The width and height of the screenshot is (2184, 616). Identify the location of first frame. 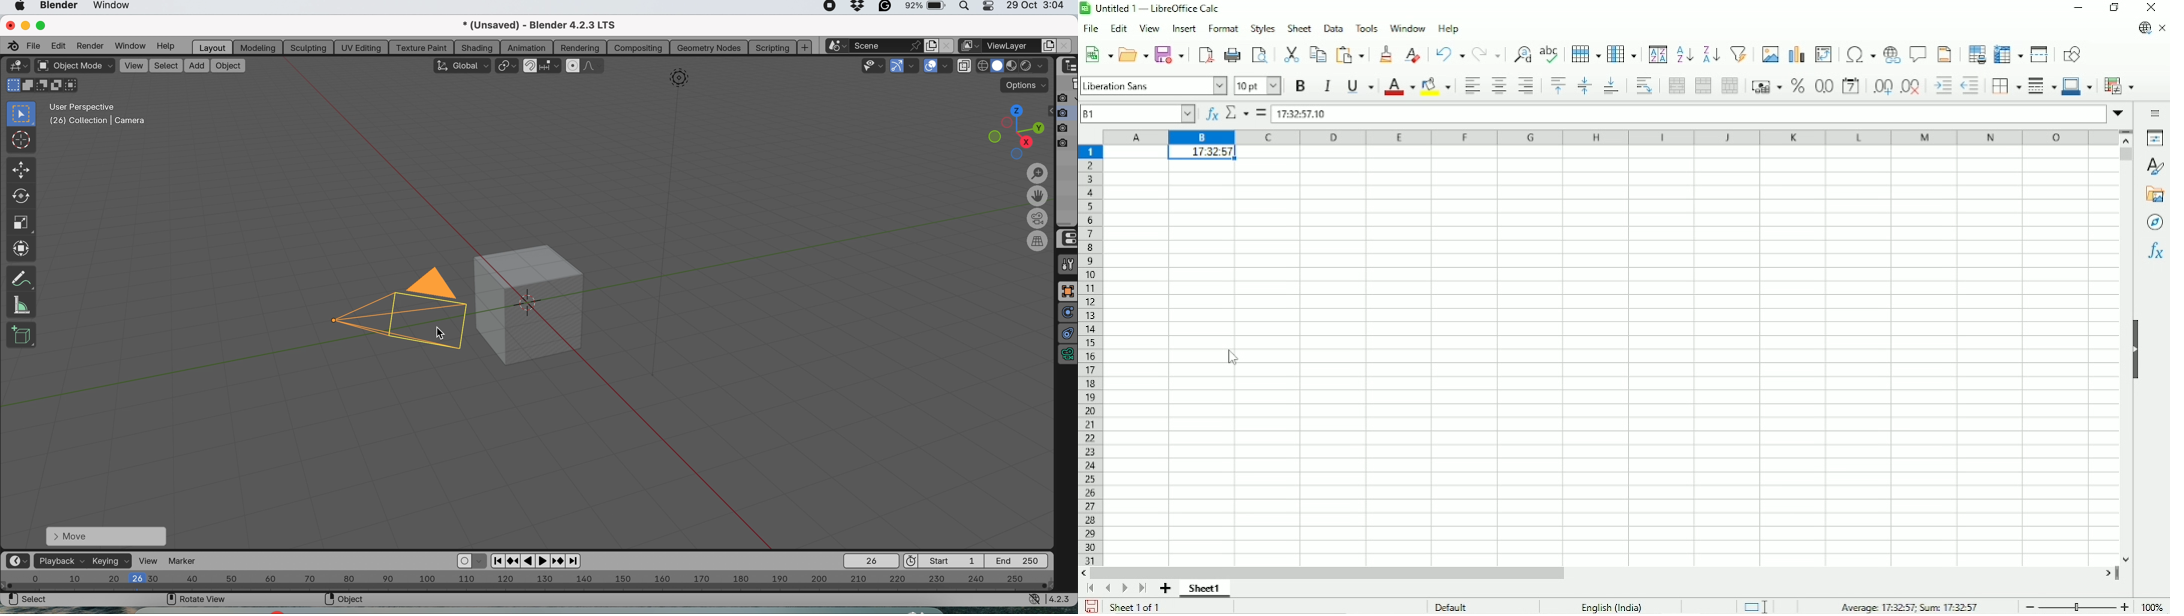
(946, 560).